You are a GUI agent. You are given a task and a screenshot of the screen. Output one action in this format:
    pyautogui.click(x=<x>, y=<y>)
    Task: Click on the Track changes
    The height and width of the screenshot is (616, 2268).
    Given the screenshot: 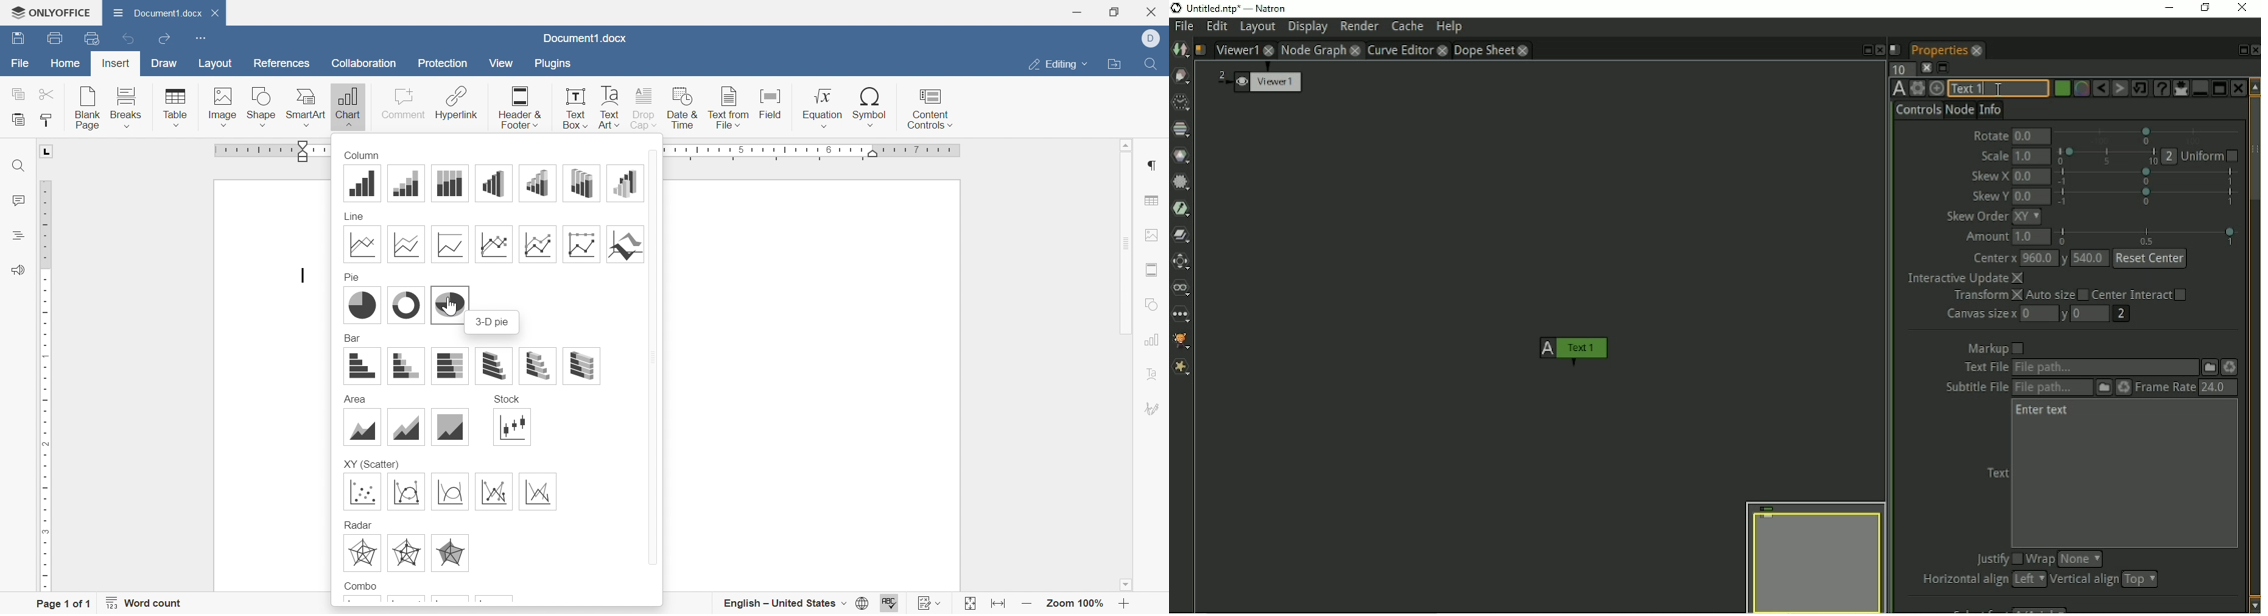 What is the action you would take?
    pyautogui.click(x=921, y=602)
    